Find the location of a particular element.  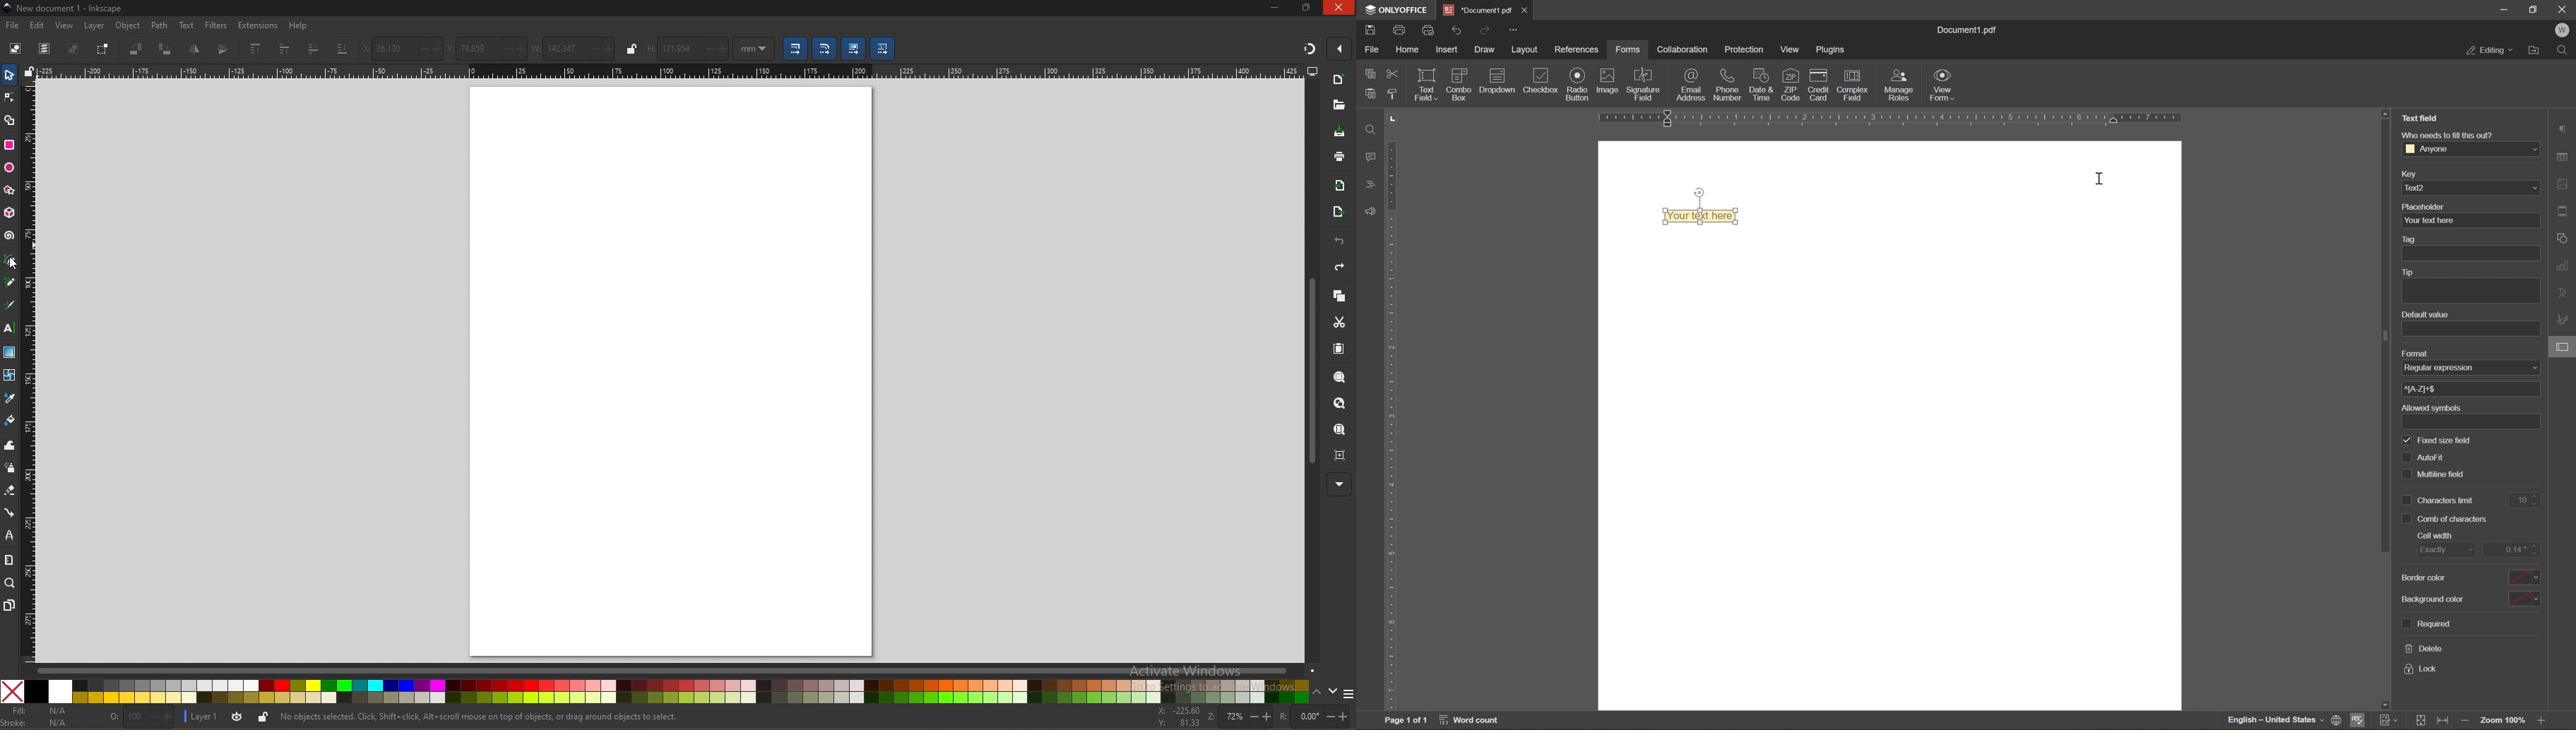

document1.pdf is located at coordinates (1971, 30).